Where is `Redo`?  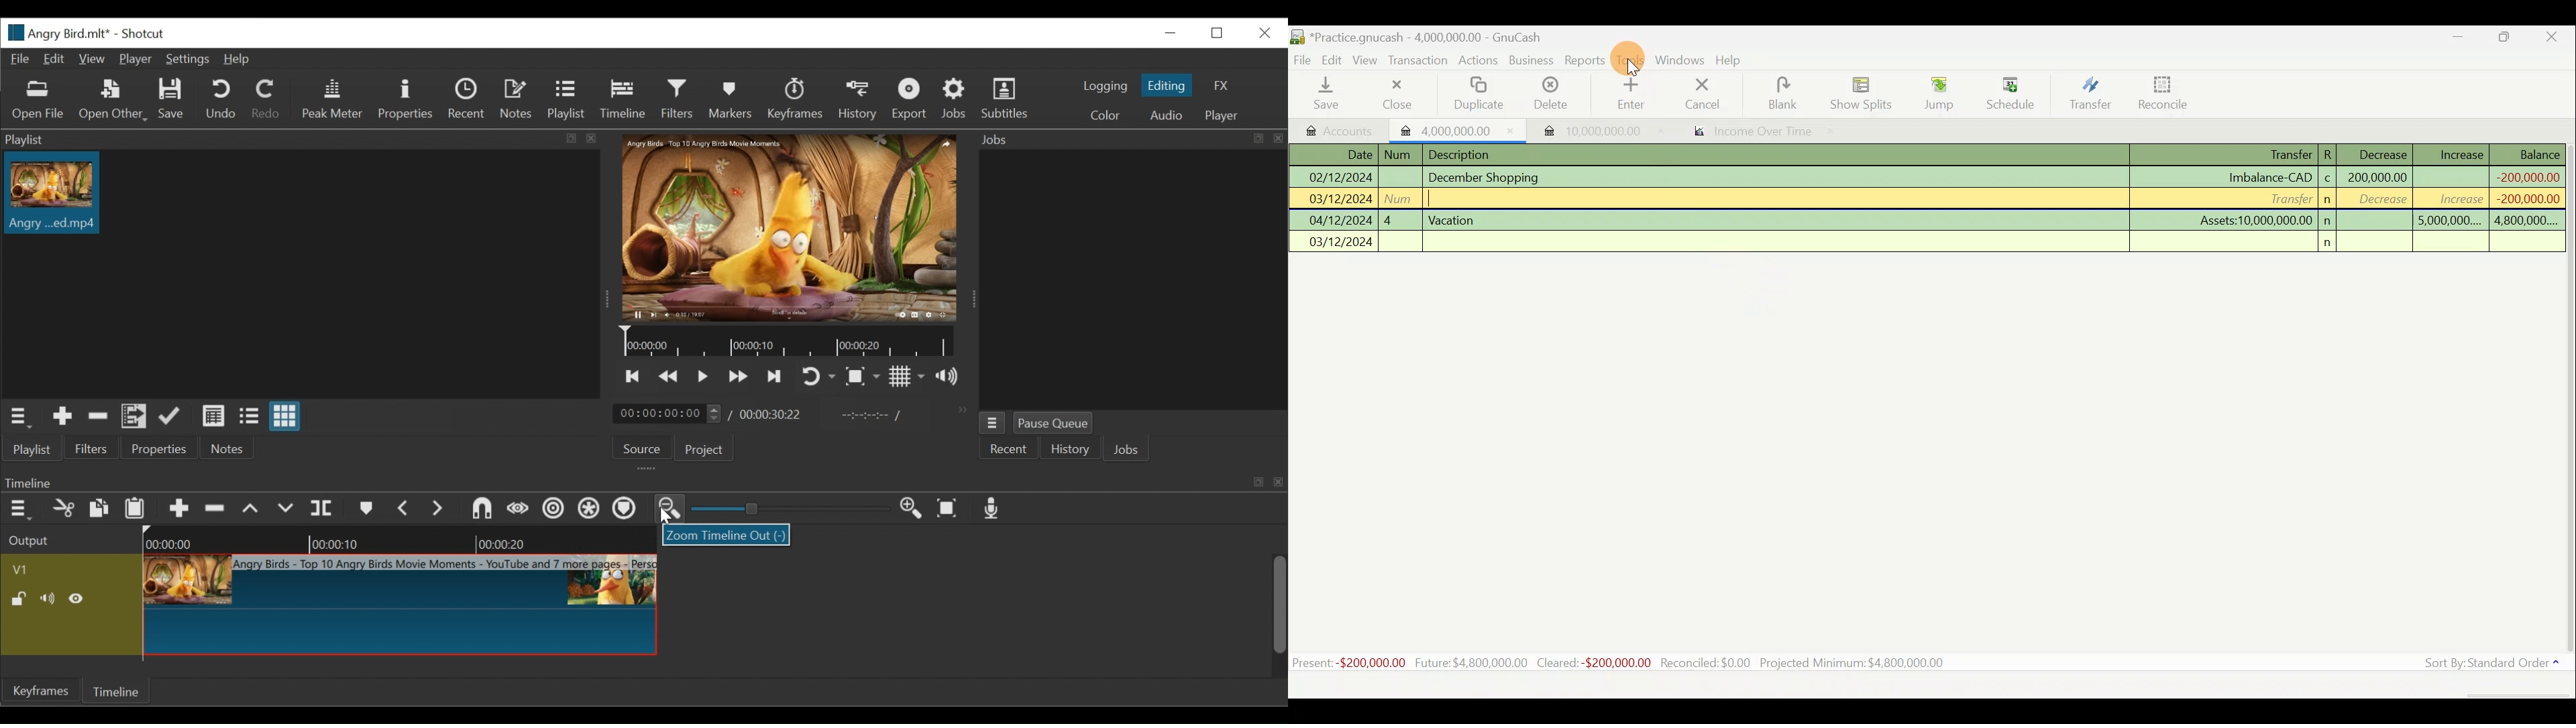 Redo is located at coordinates (264, 98).